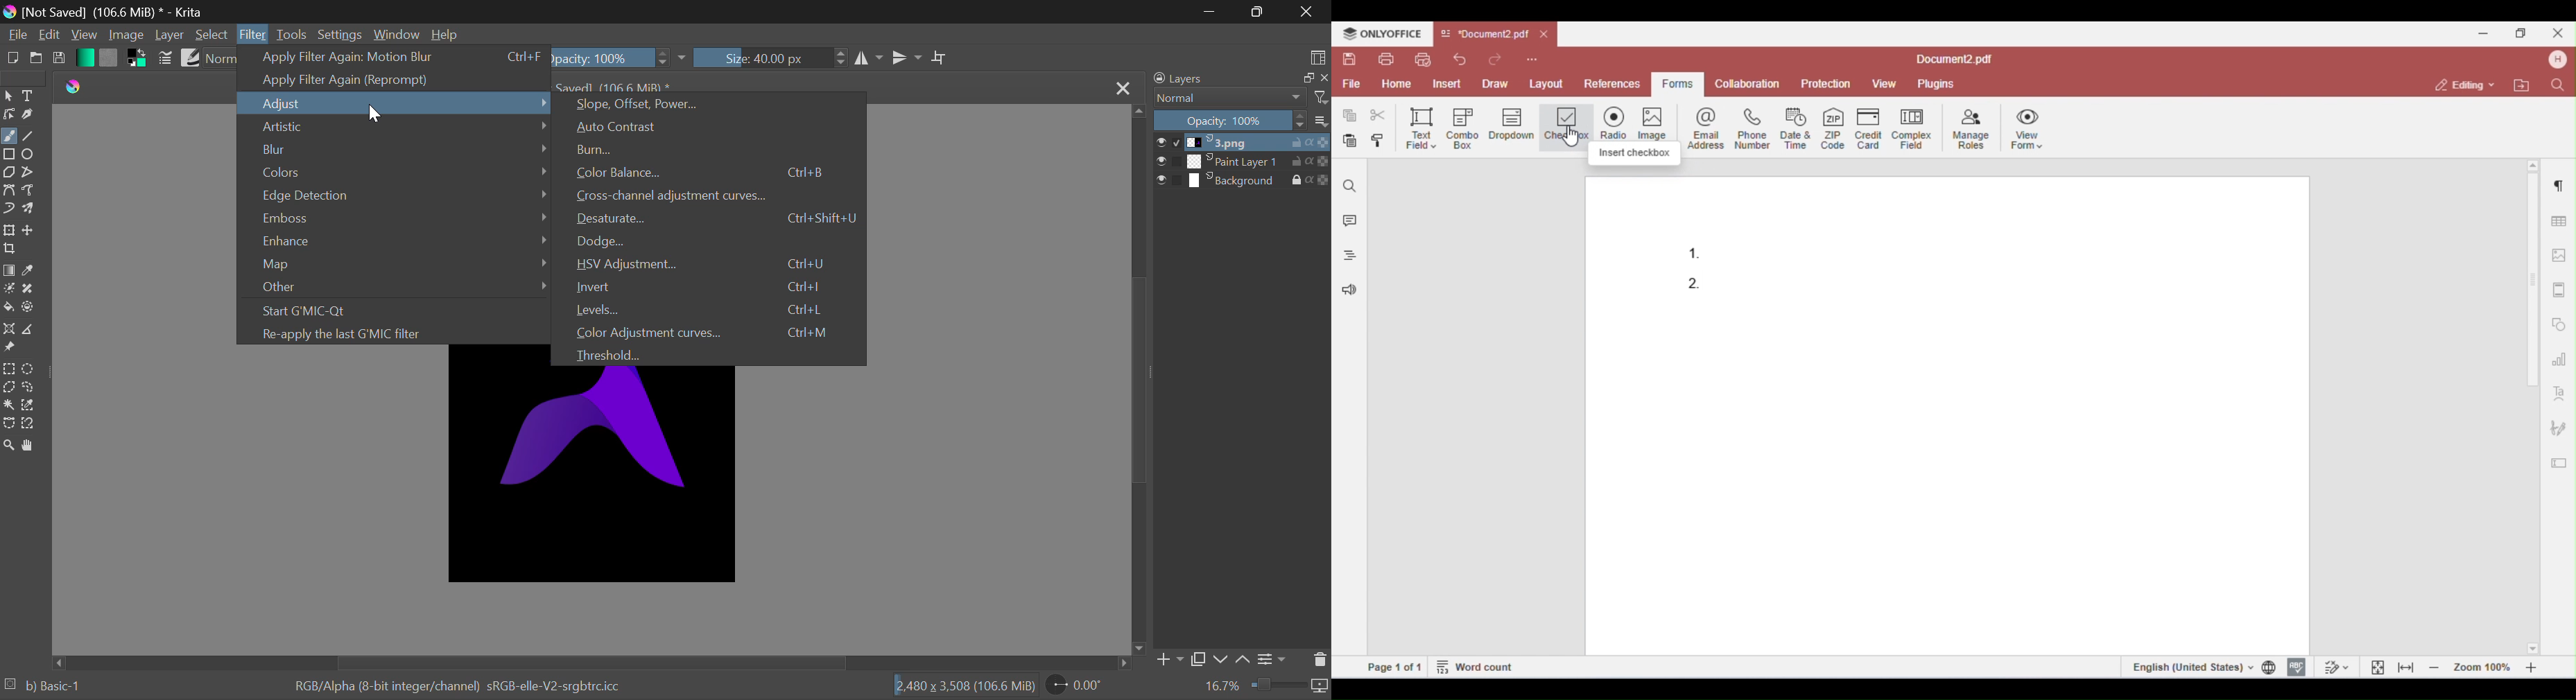  What do you see at coordinates (401, 261) in the screenshot?
I see `Map` at bounding box center [401, 261].